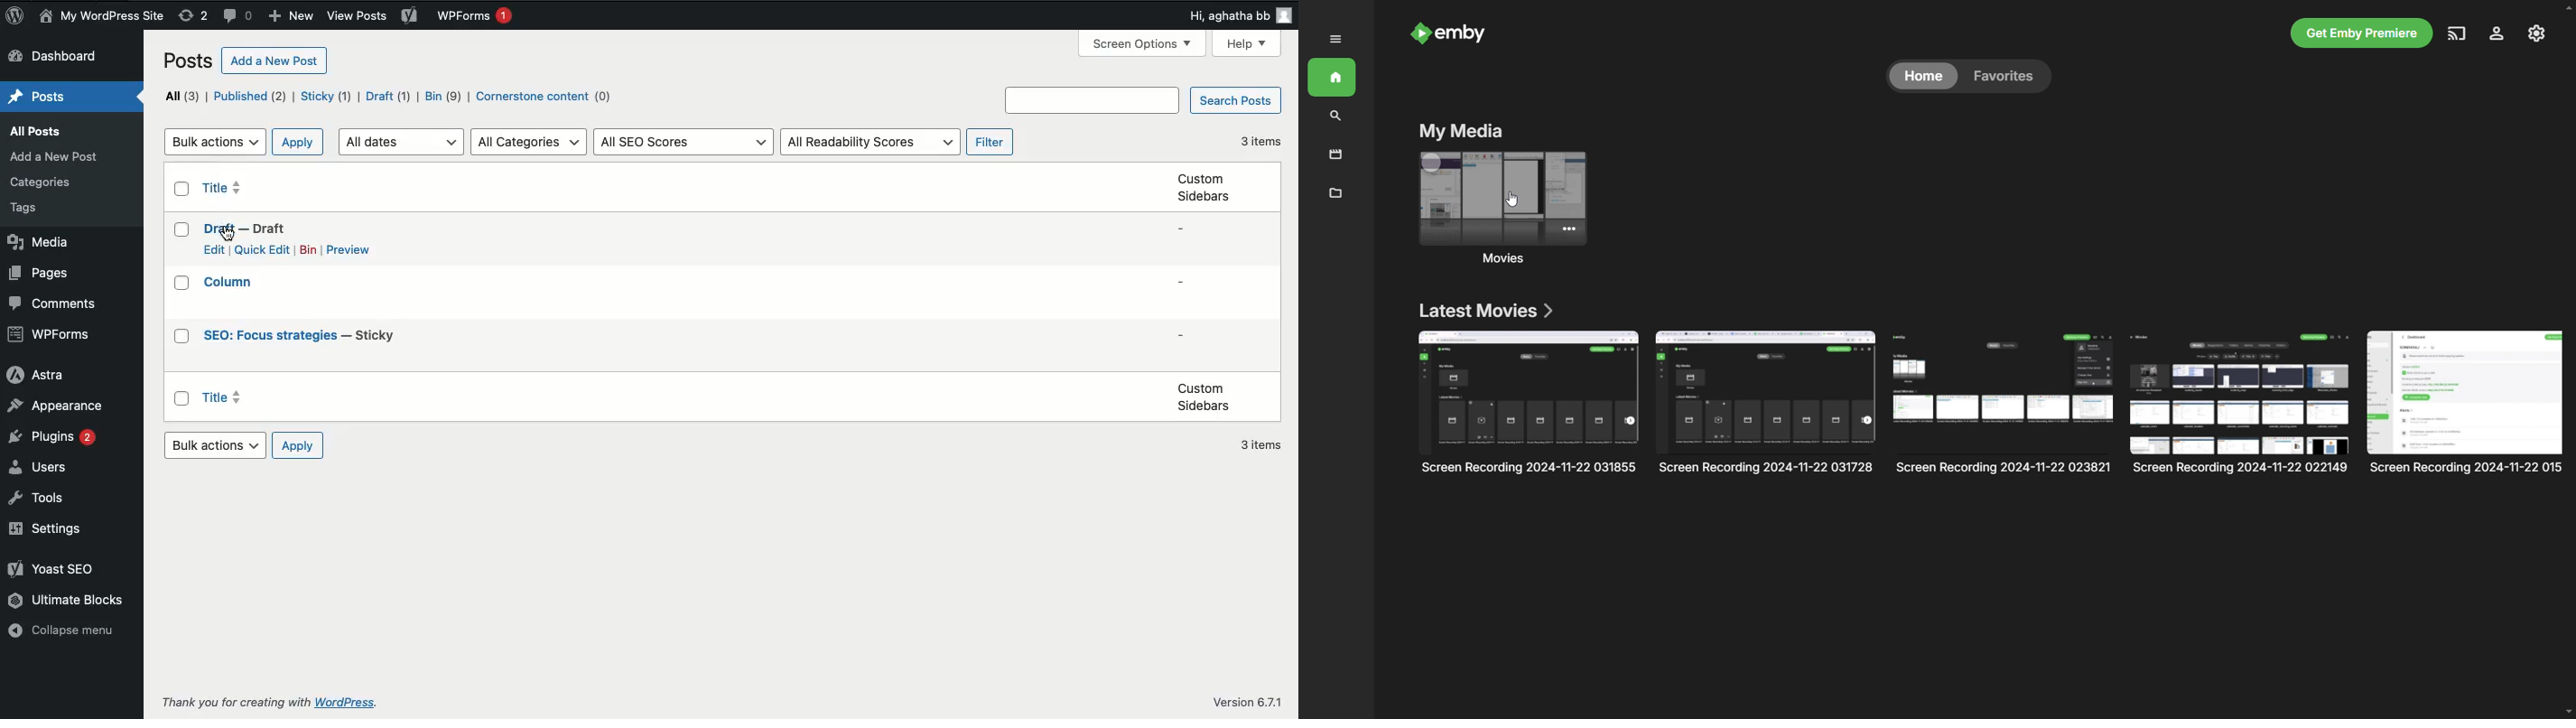 The width and height of the screenshot is (2576, 728). What do you see at coordinates (1199, 187) in the screenshot?
I see `Custom sidebars` at bounding box center [1199, 187].